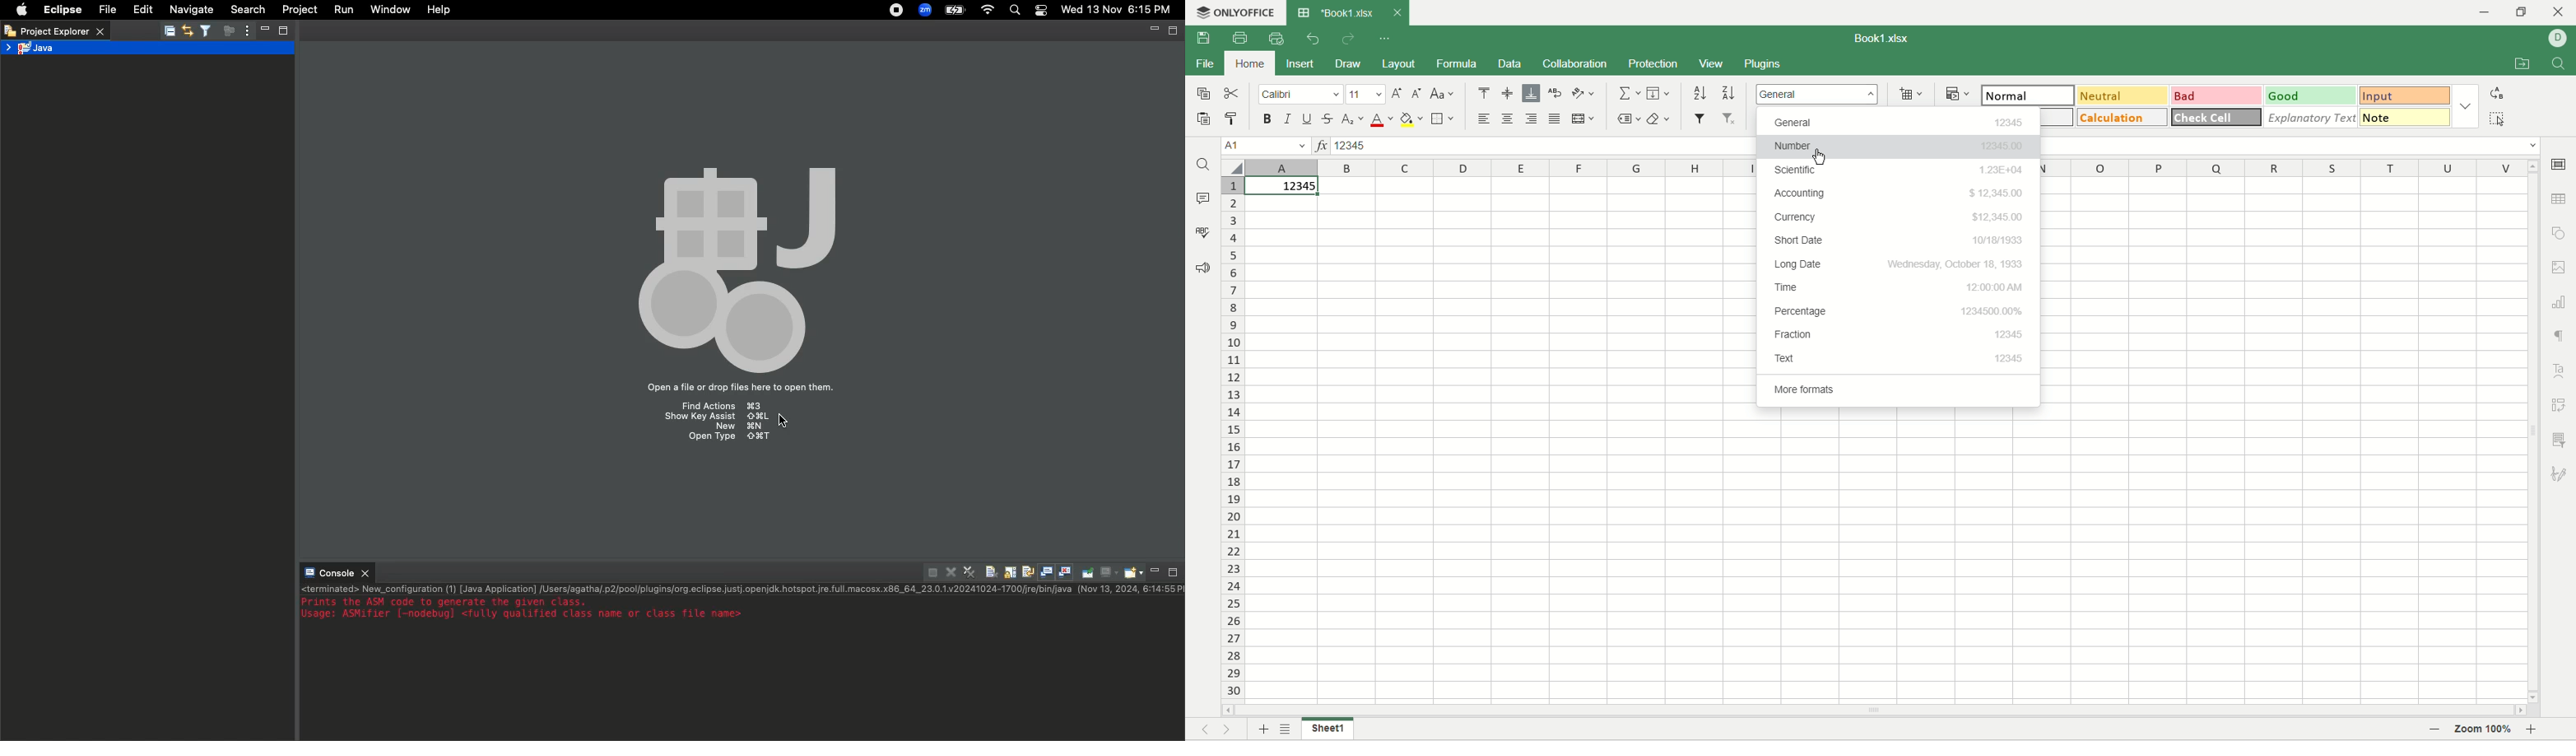 This screenshot has width=2576, height=756. What do you see at coordinates (1202, 165) in the screenshot?
I see `find` at bounding box center [1202, 165].